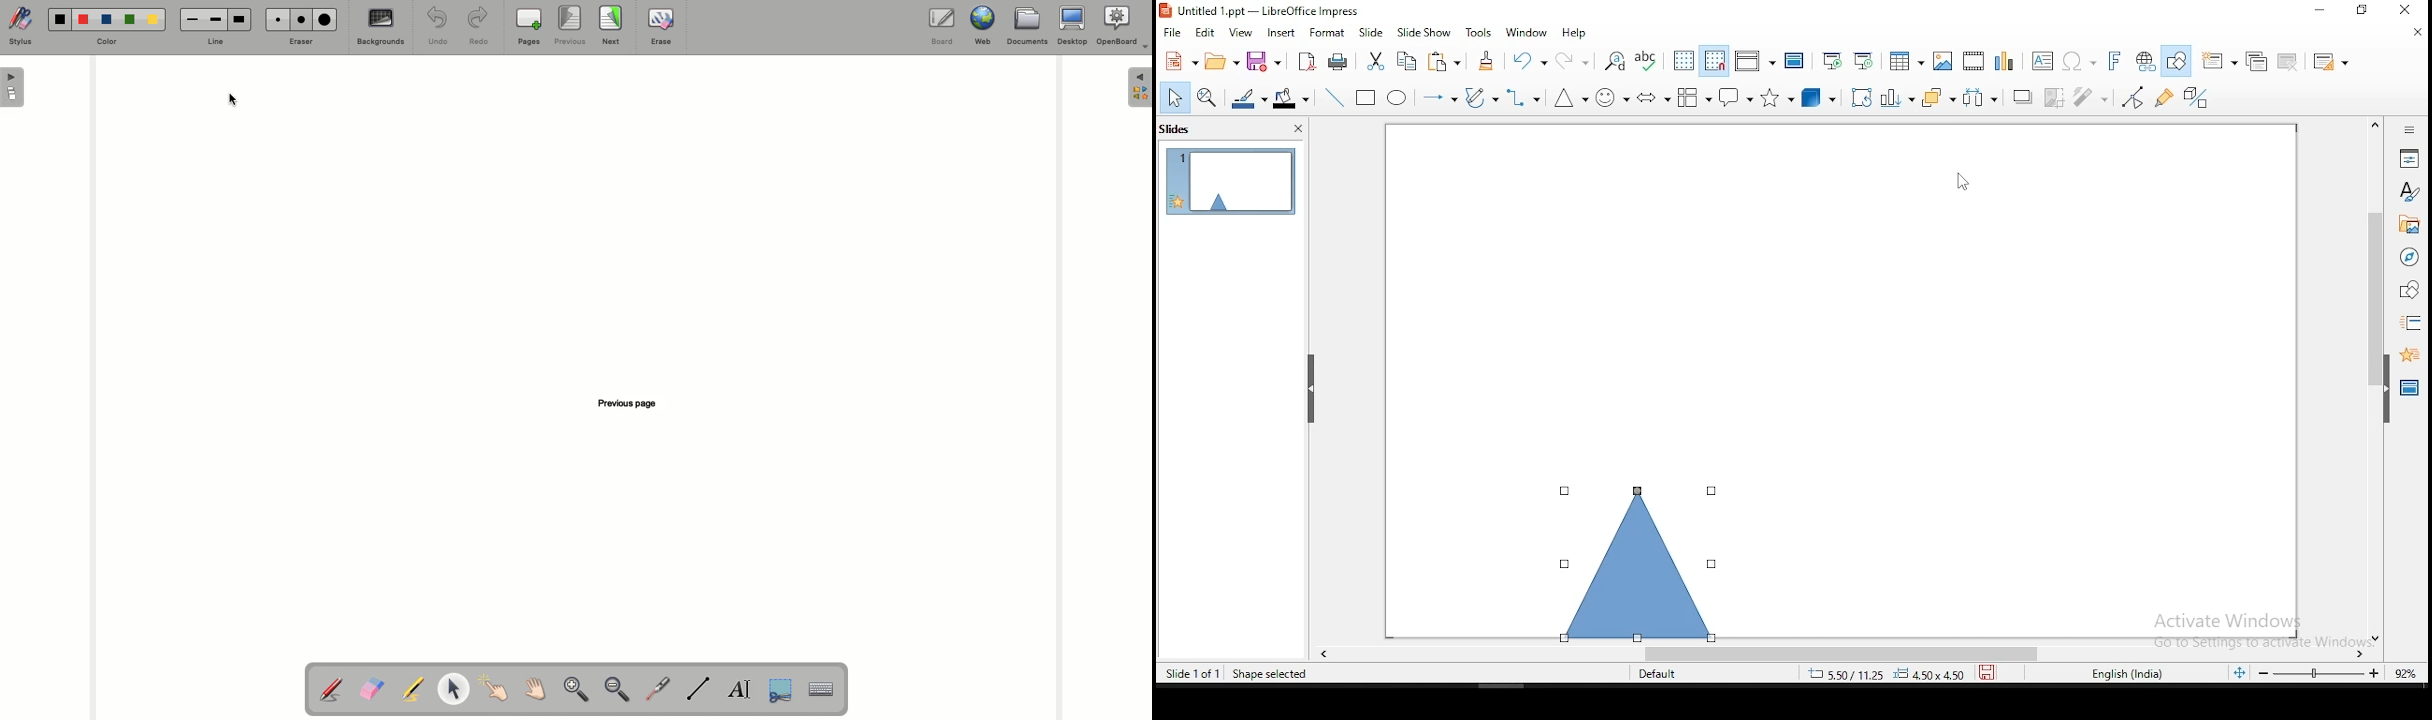  What do you see at coordinates (330, 690) in the screenshot?
I see `Annotate the document` at bounding box center [330, 690].